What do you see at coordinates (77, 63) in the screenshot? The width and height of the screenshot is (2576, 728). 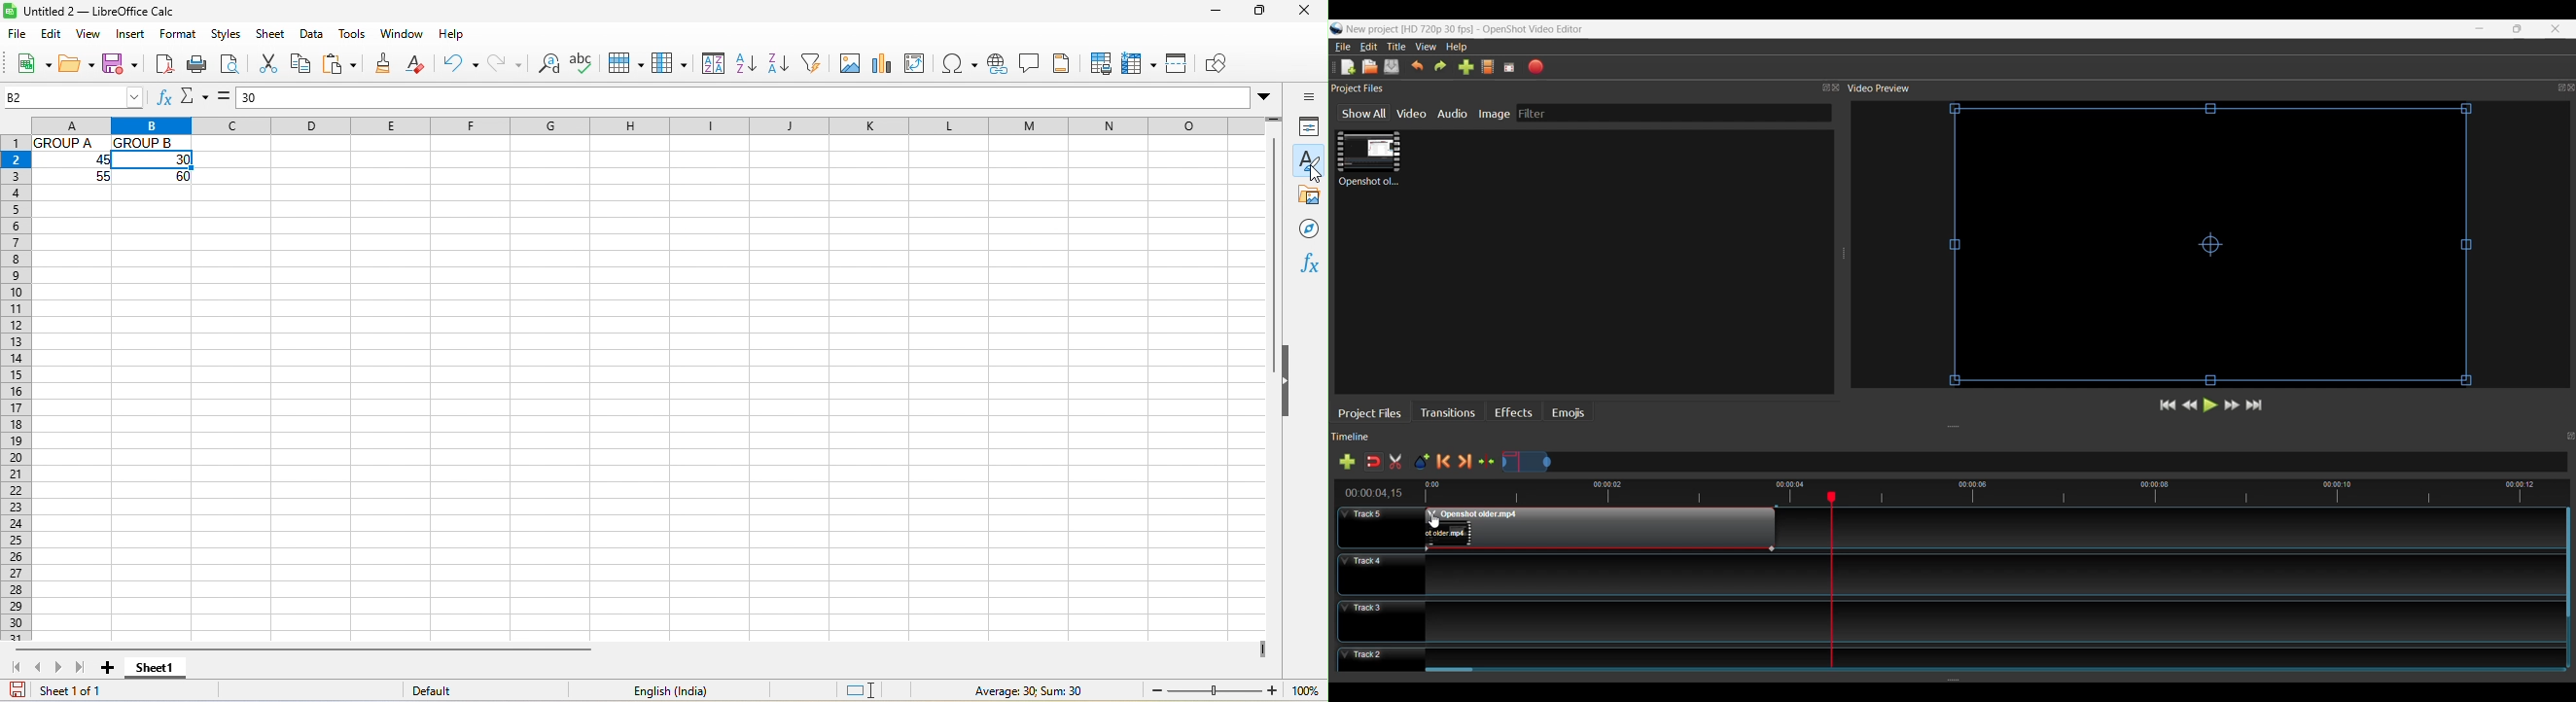 I see `open` at bounding box center [77, 63].